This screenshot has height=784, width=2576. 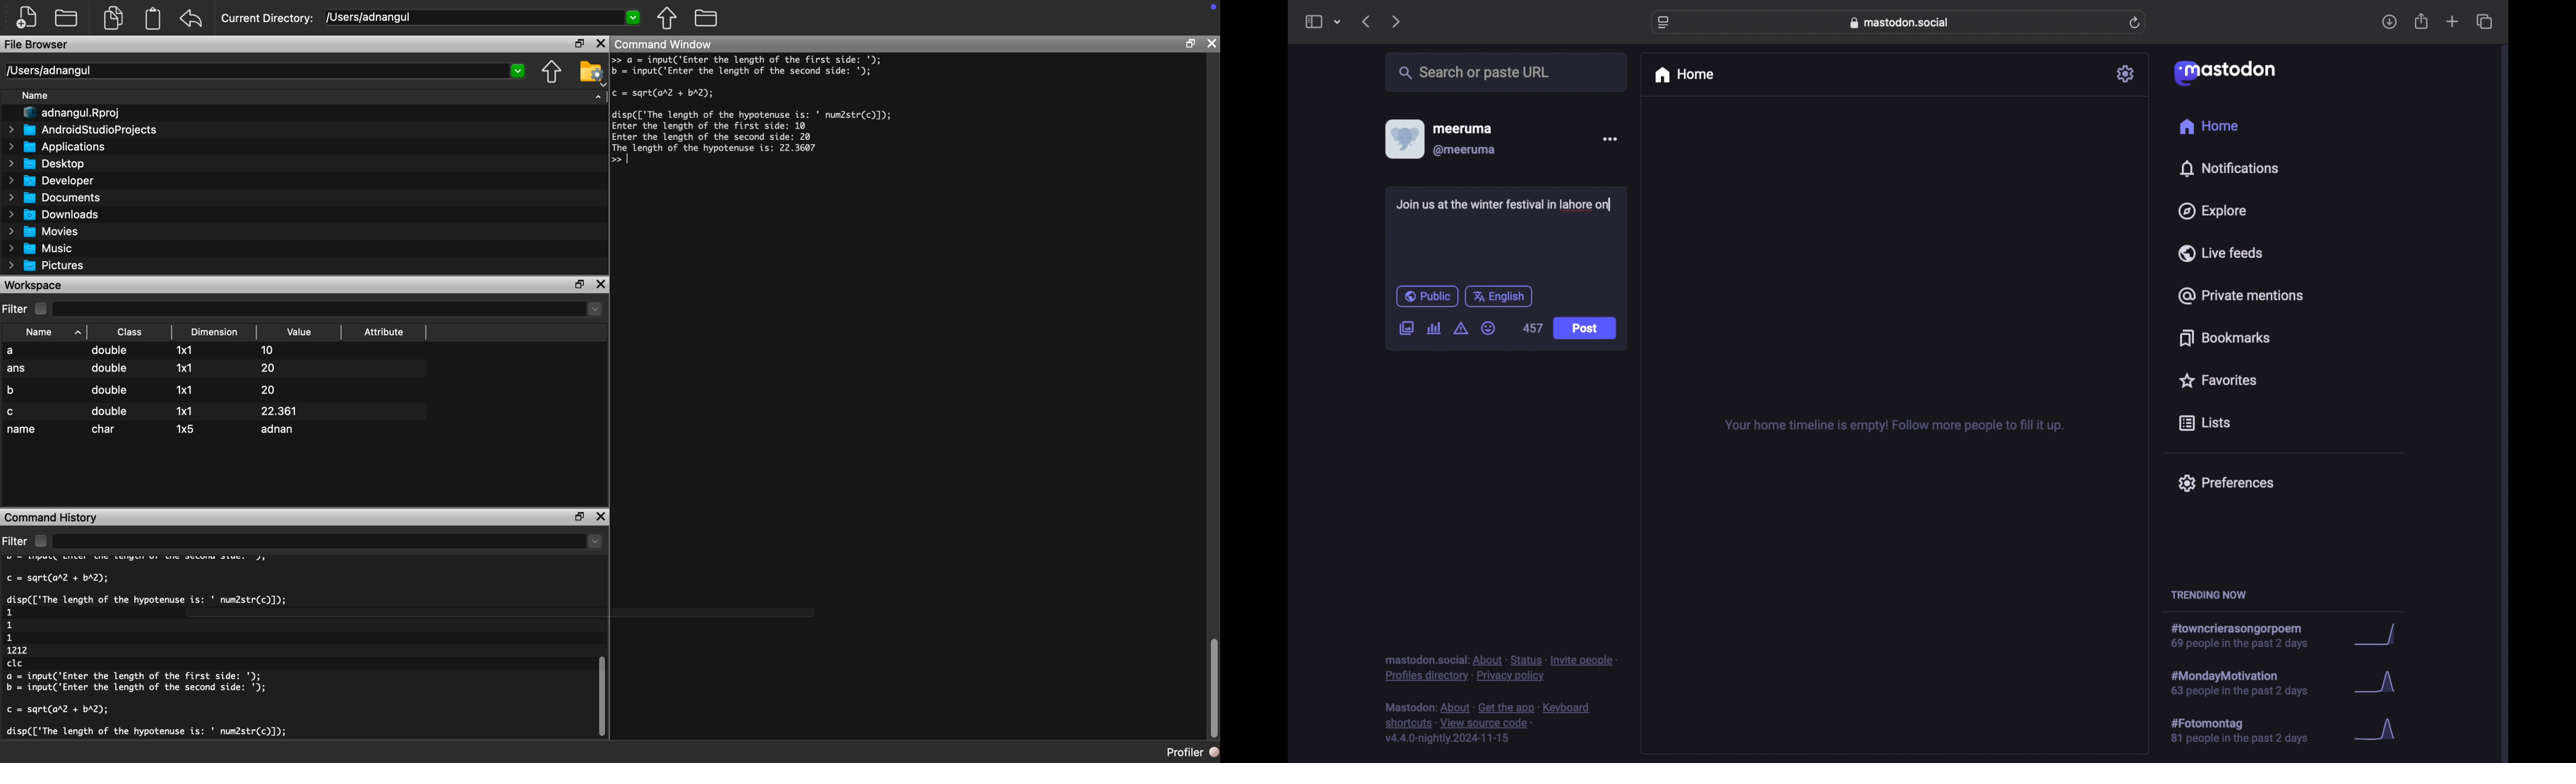 I want to click on adnan, so click(x=281, y=431).